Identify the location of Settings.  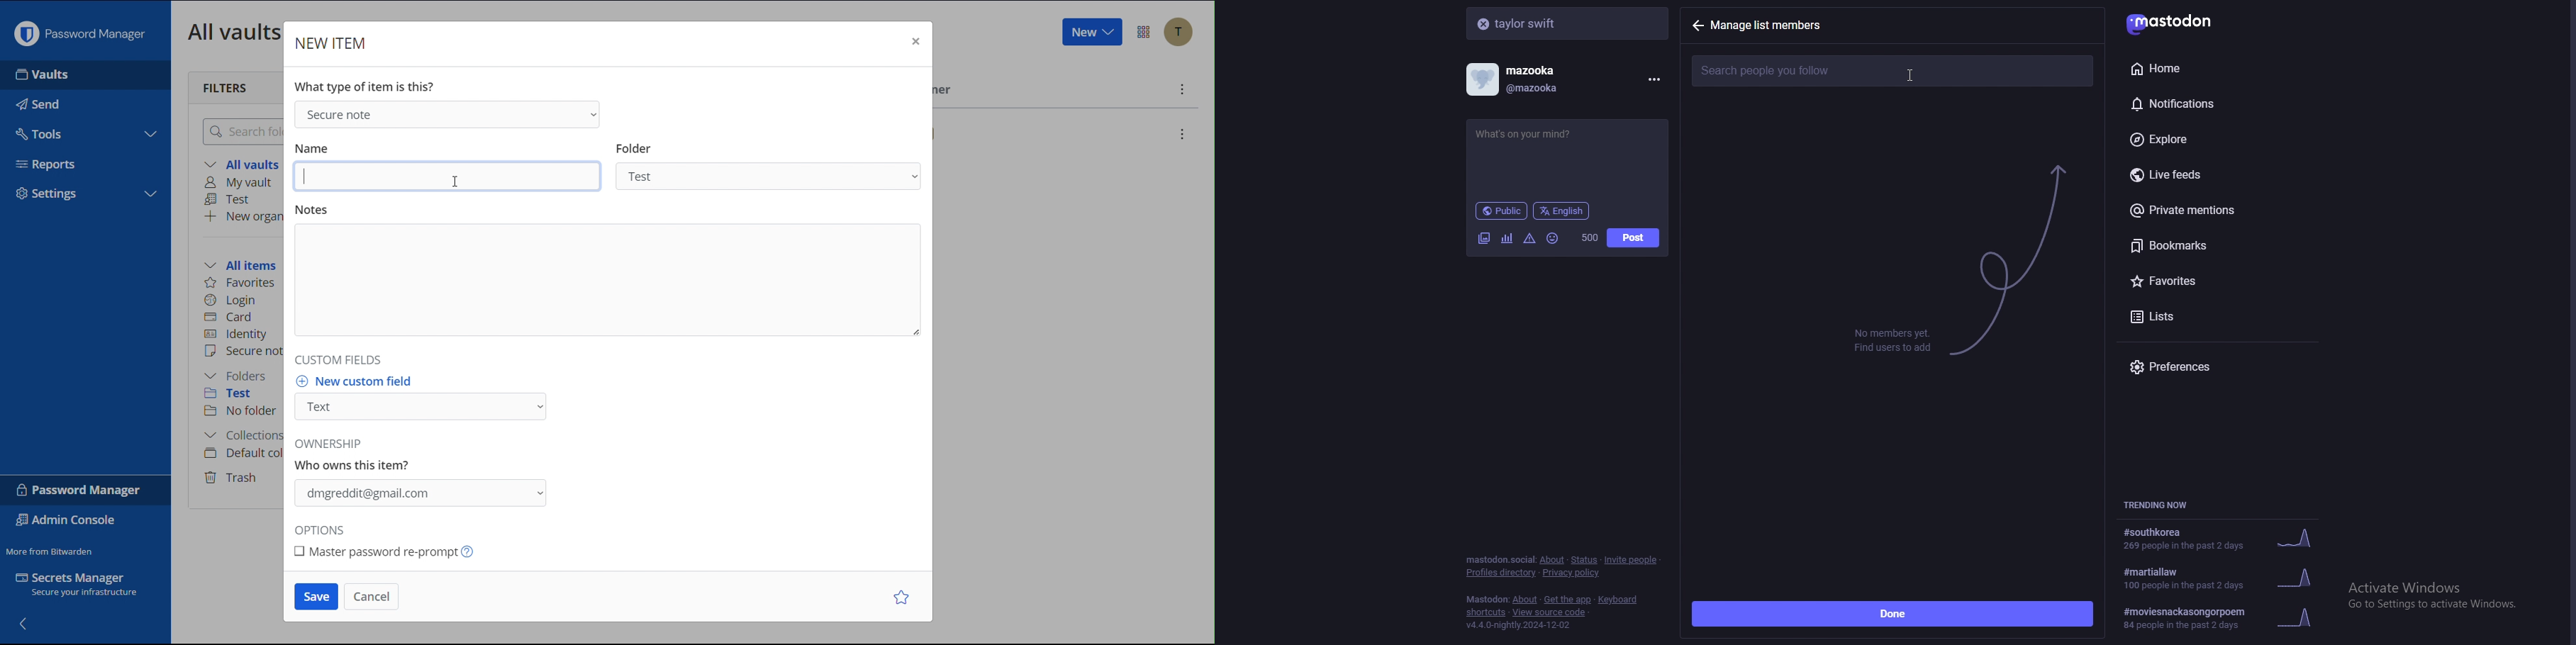
(48, 195).